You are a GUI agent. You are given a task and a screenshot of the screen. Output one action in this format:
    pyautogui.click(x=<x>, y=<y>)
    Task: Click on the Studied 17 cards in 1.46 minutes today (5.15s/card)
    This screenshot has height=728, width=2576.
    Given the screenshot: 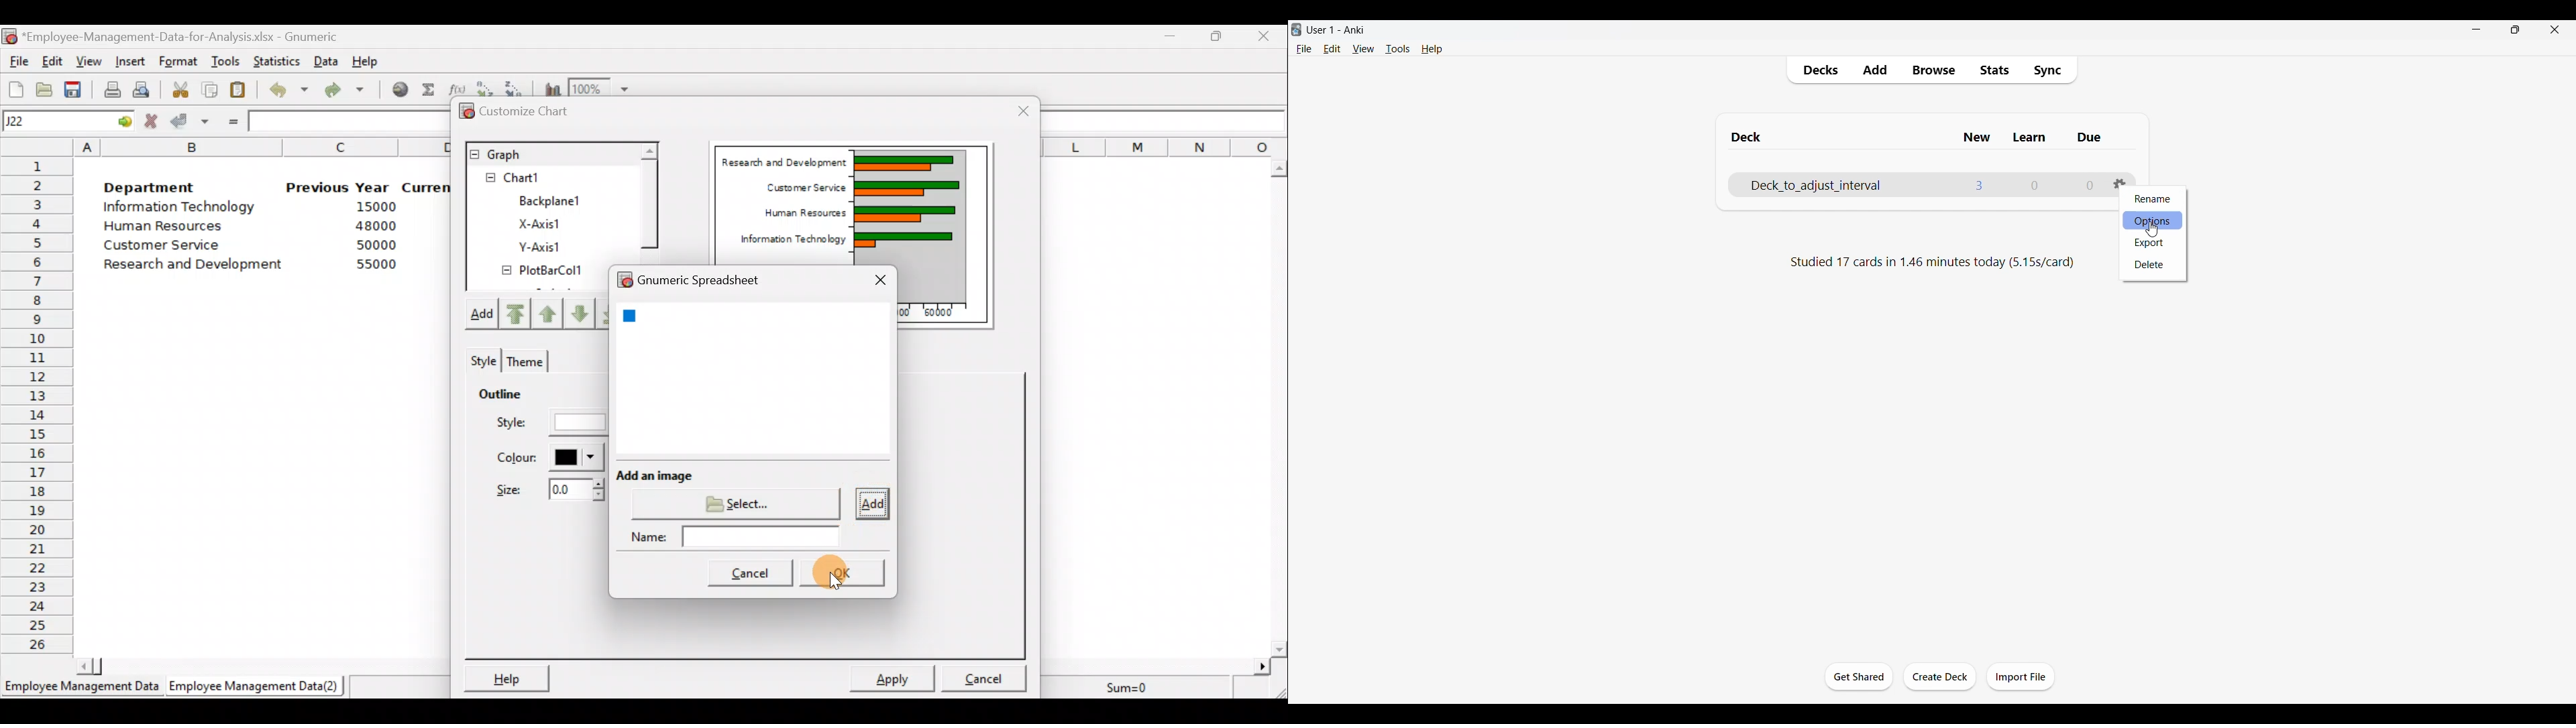 What is the action you would take?
    pyautogui.click(x=1935, y=261)
    